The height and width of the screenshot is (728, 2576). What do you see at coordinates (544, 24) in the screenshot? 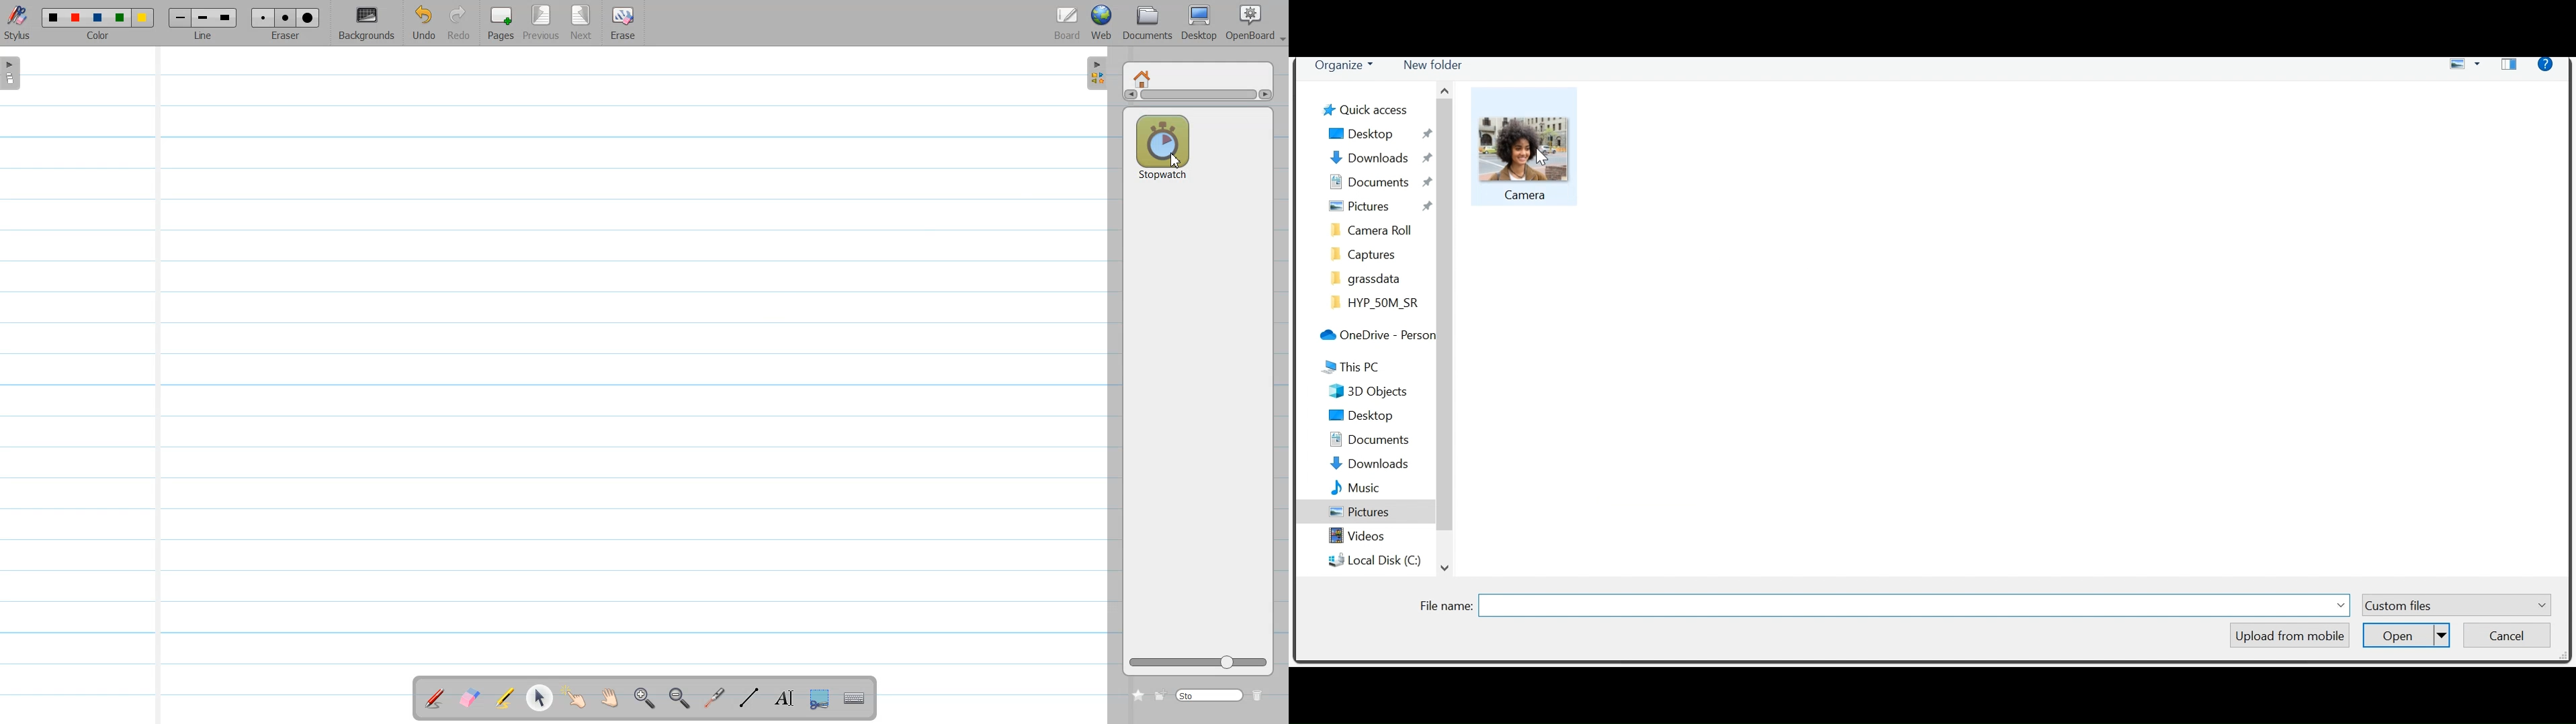
I see `Previous` at bounding box center [544, 24].